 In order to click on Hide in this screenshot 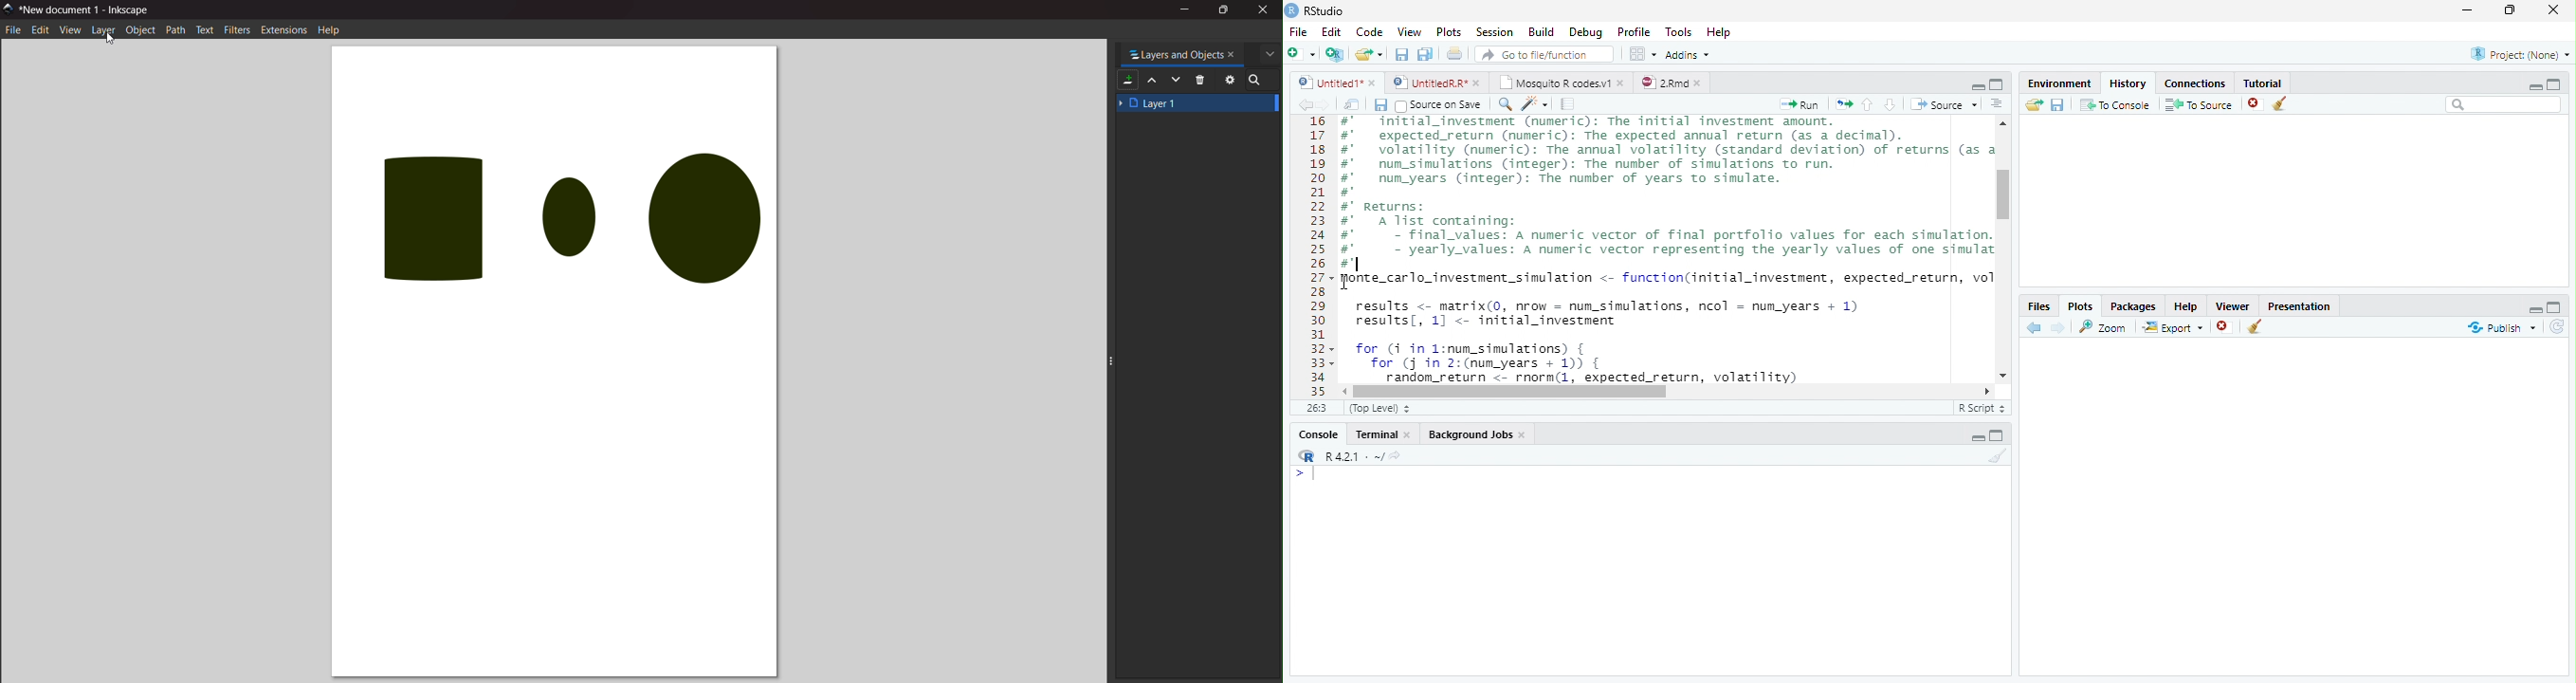, I will do `click(2535, 85)`.